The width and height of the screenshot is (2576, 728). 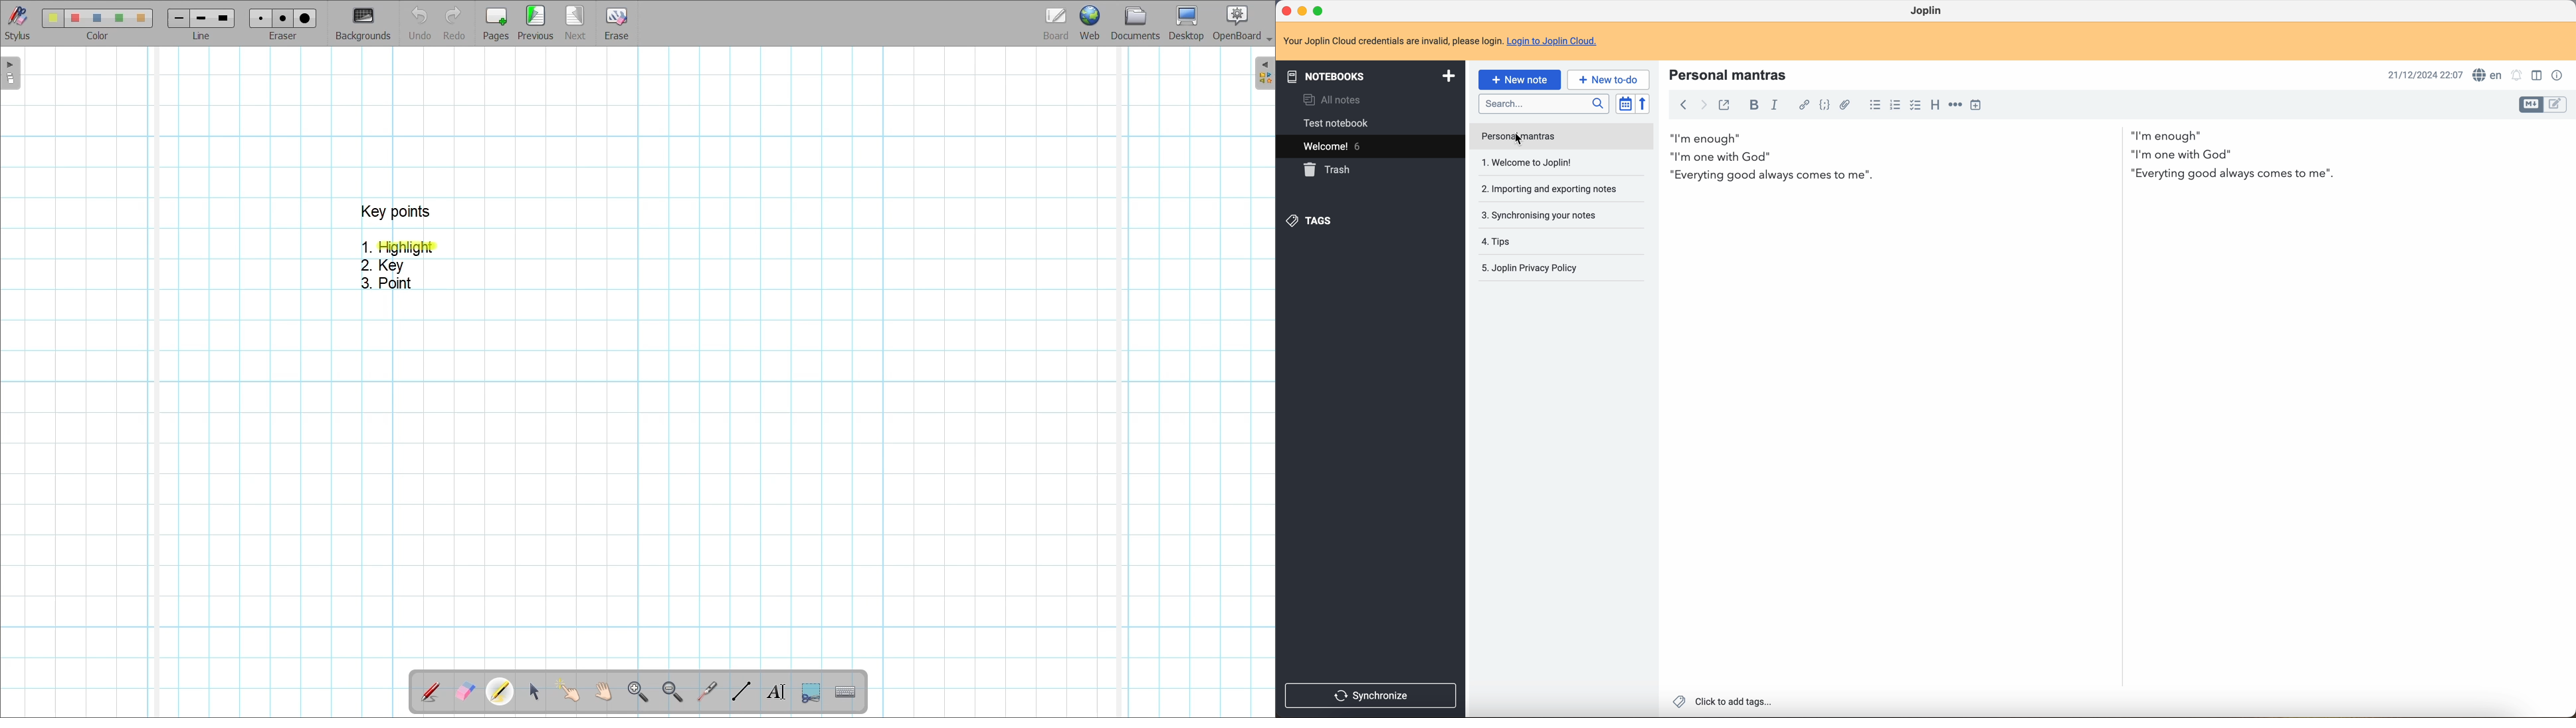 I want to click on tips, so click(x=1497, y=242).